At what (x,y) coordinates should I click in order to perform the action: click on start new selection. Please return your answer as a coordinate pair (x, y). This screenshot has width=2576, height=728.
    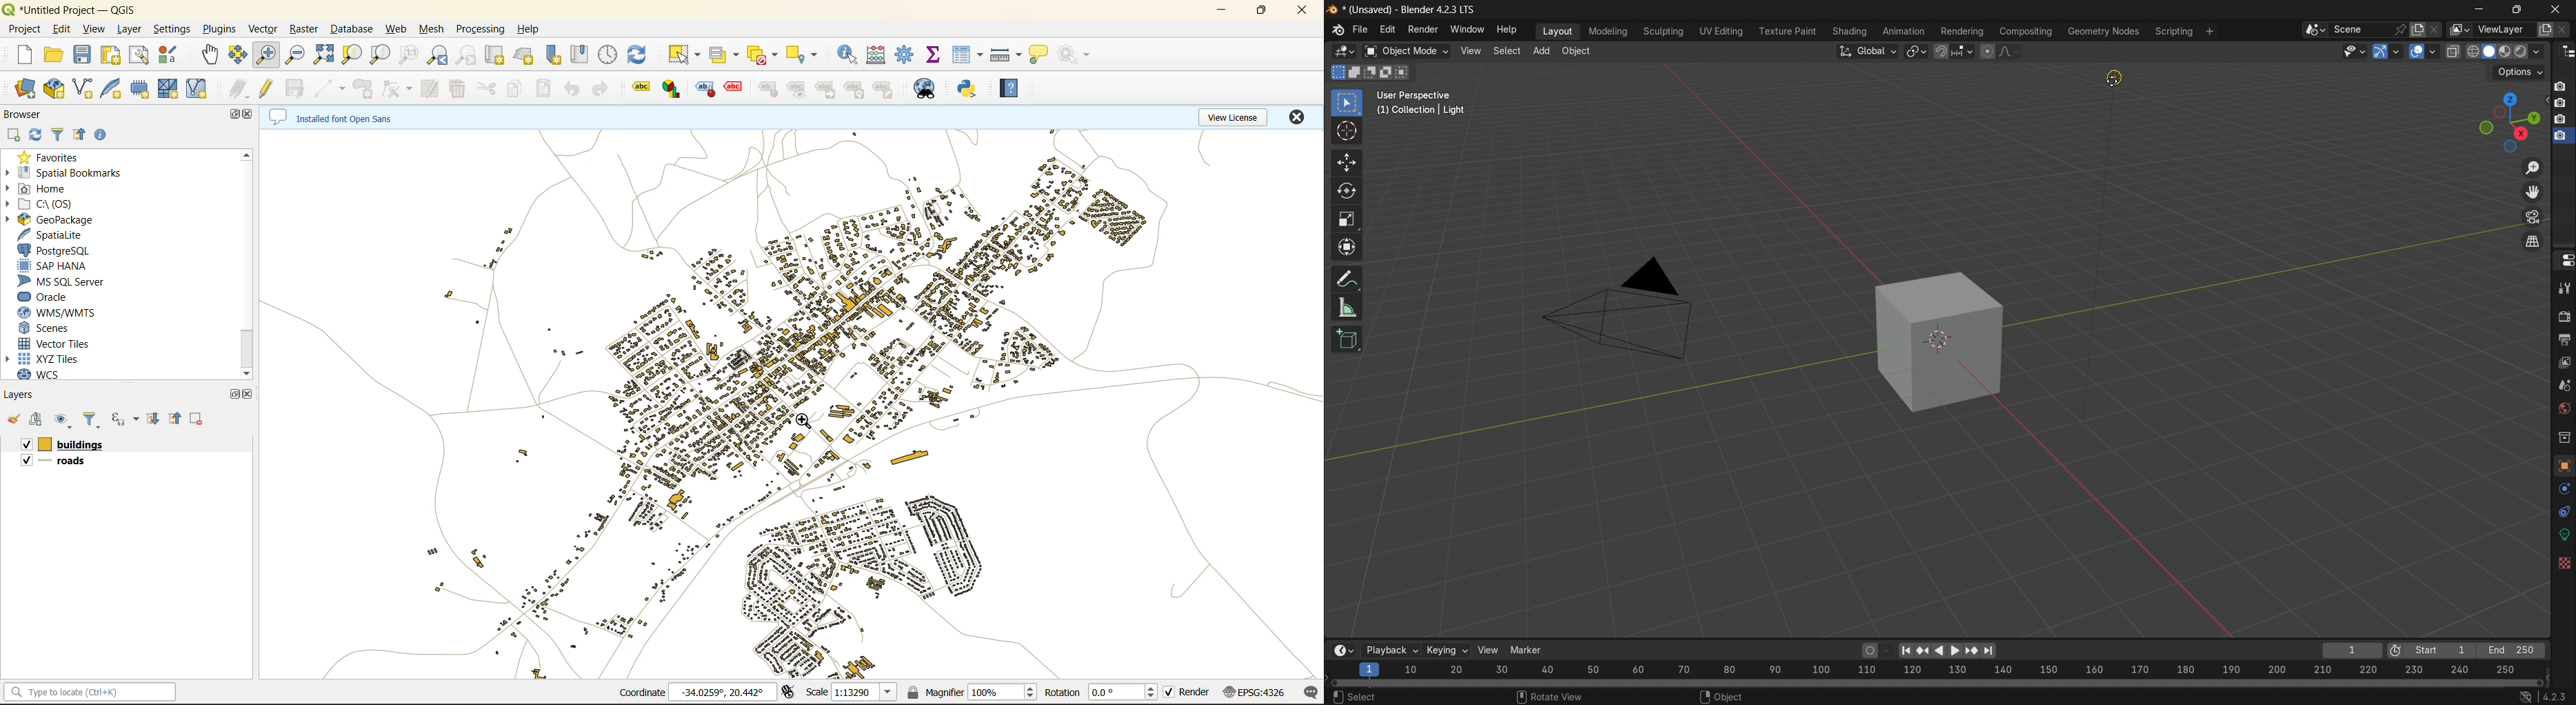
    Looking at the image, I should click on (1336, 72).